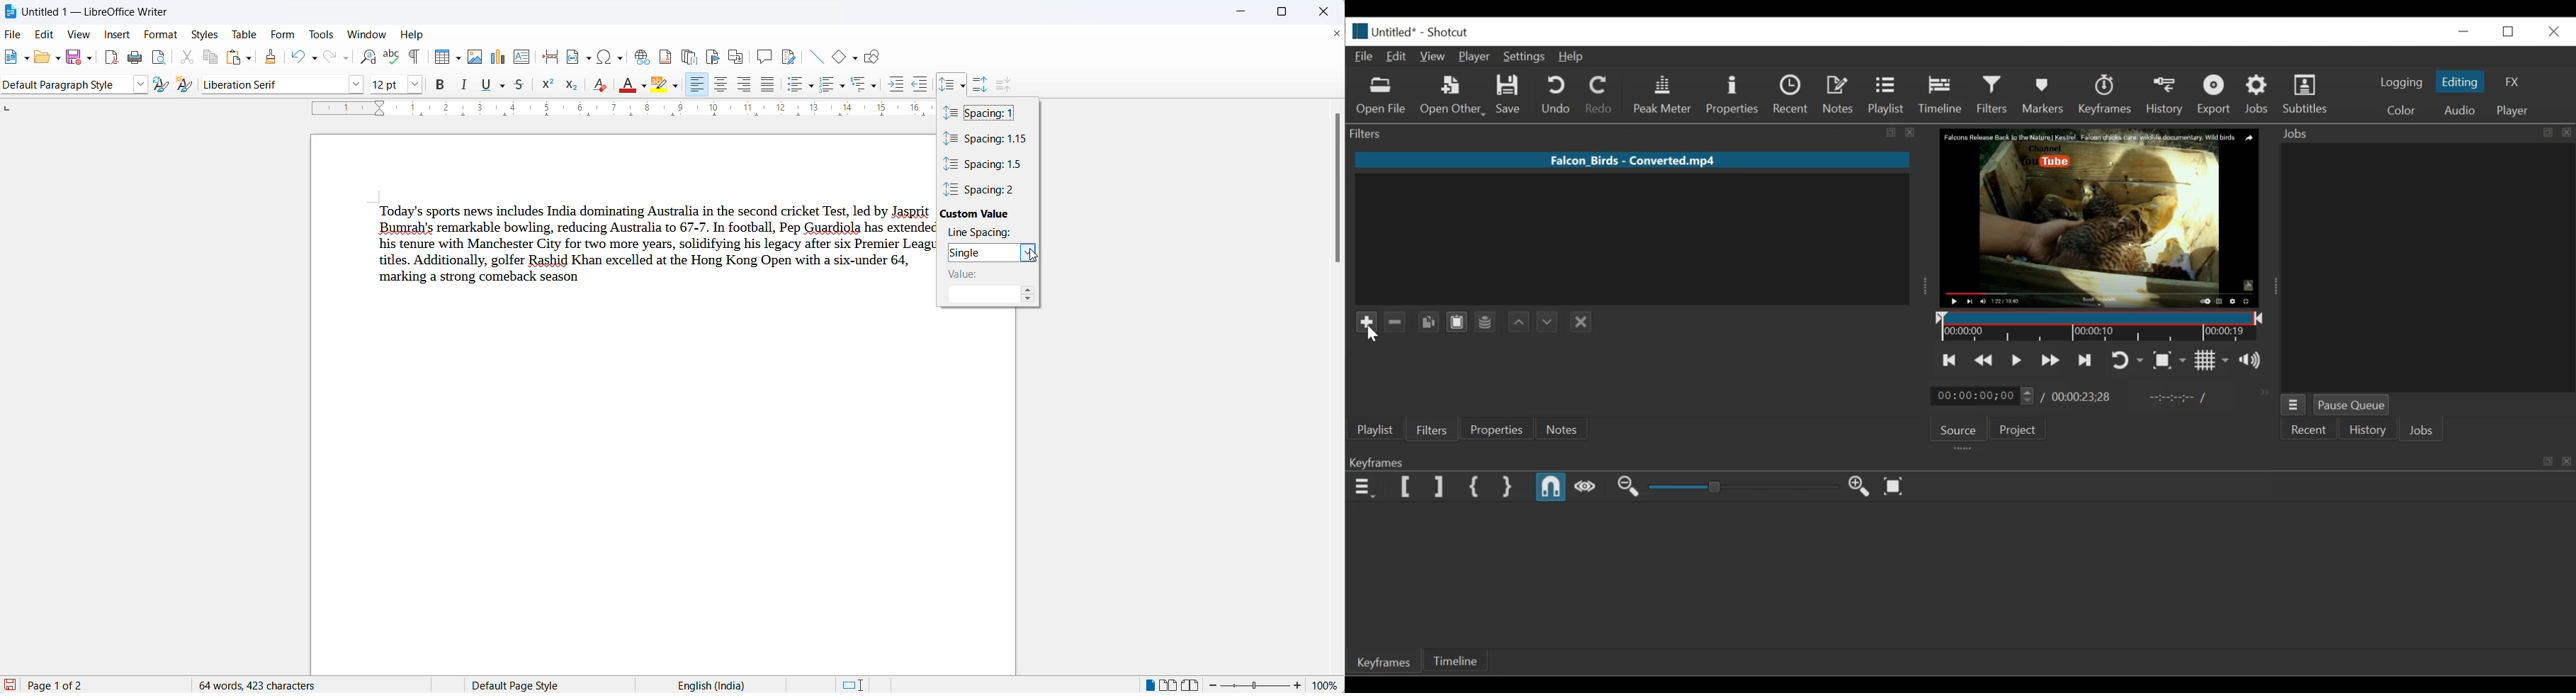  Describe the element at coordinates (414, 57) in the screenshot. I see `toggle formatting marks` at that location.